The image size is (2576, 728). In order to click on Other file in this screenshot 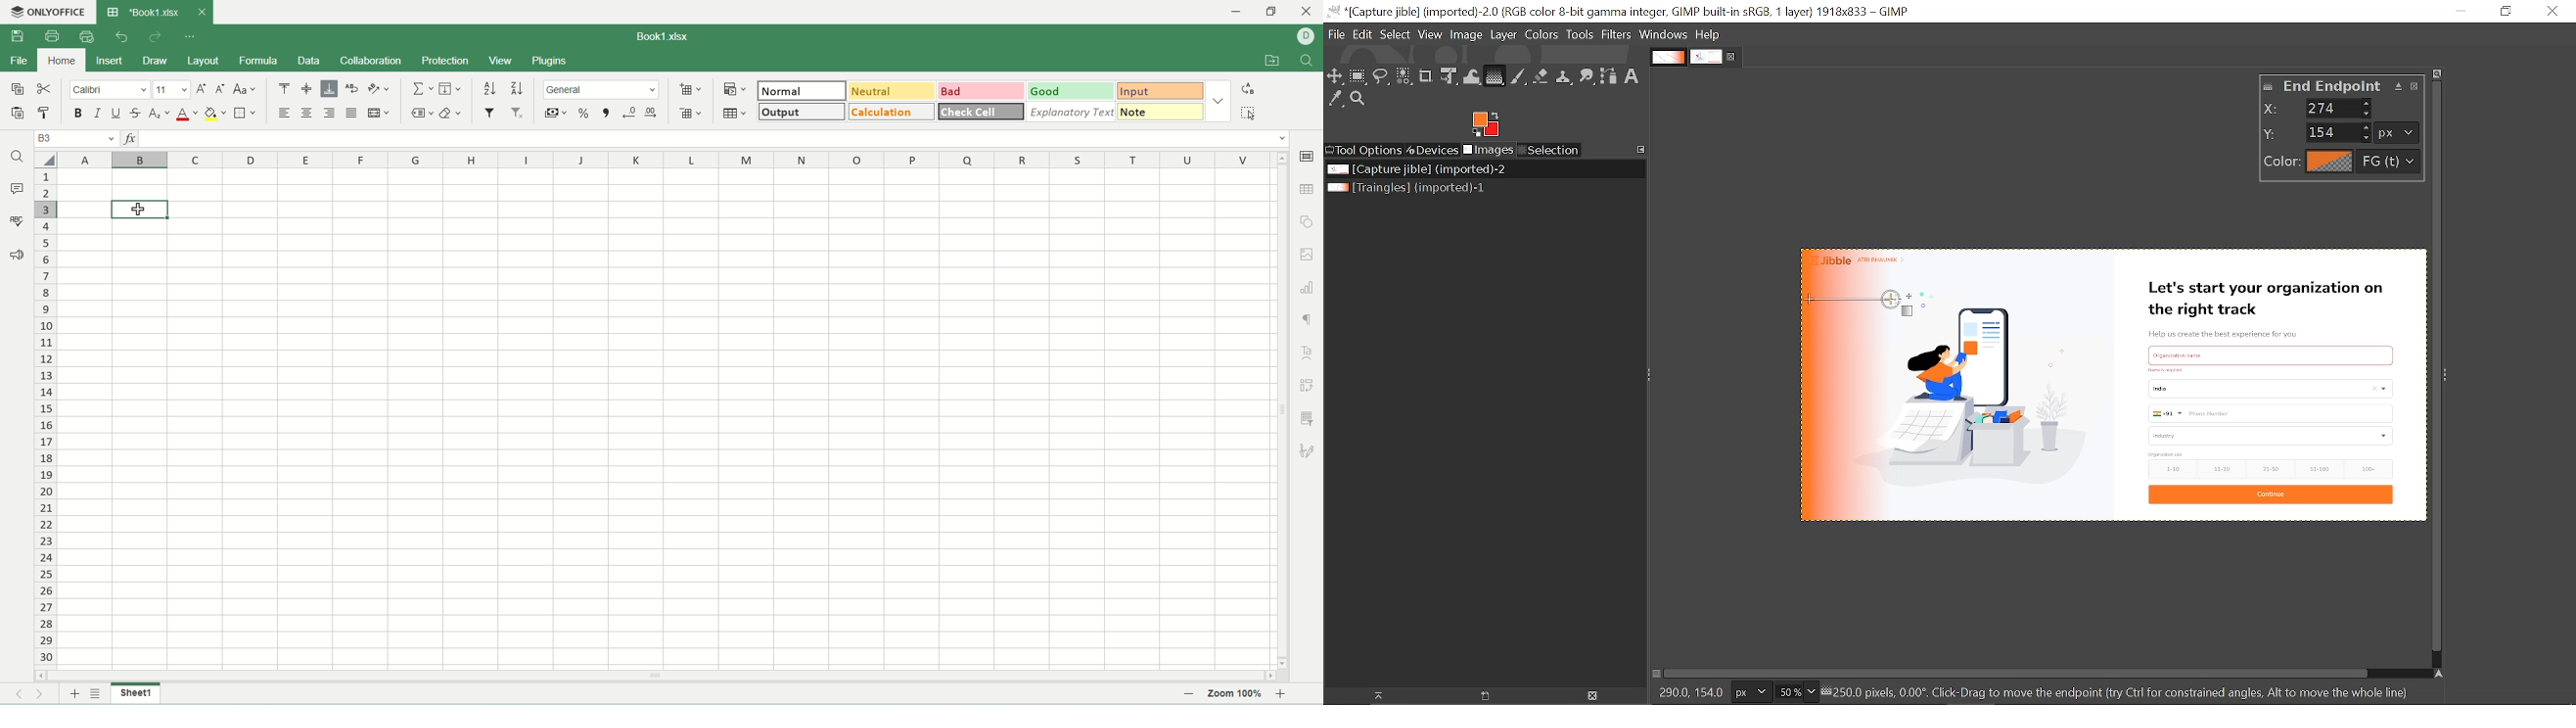, I will do `click(1409, 188)`.